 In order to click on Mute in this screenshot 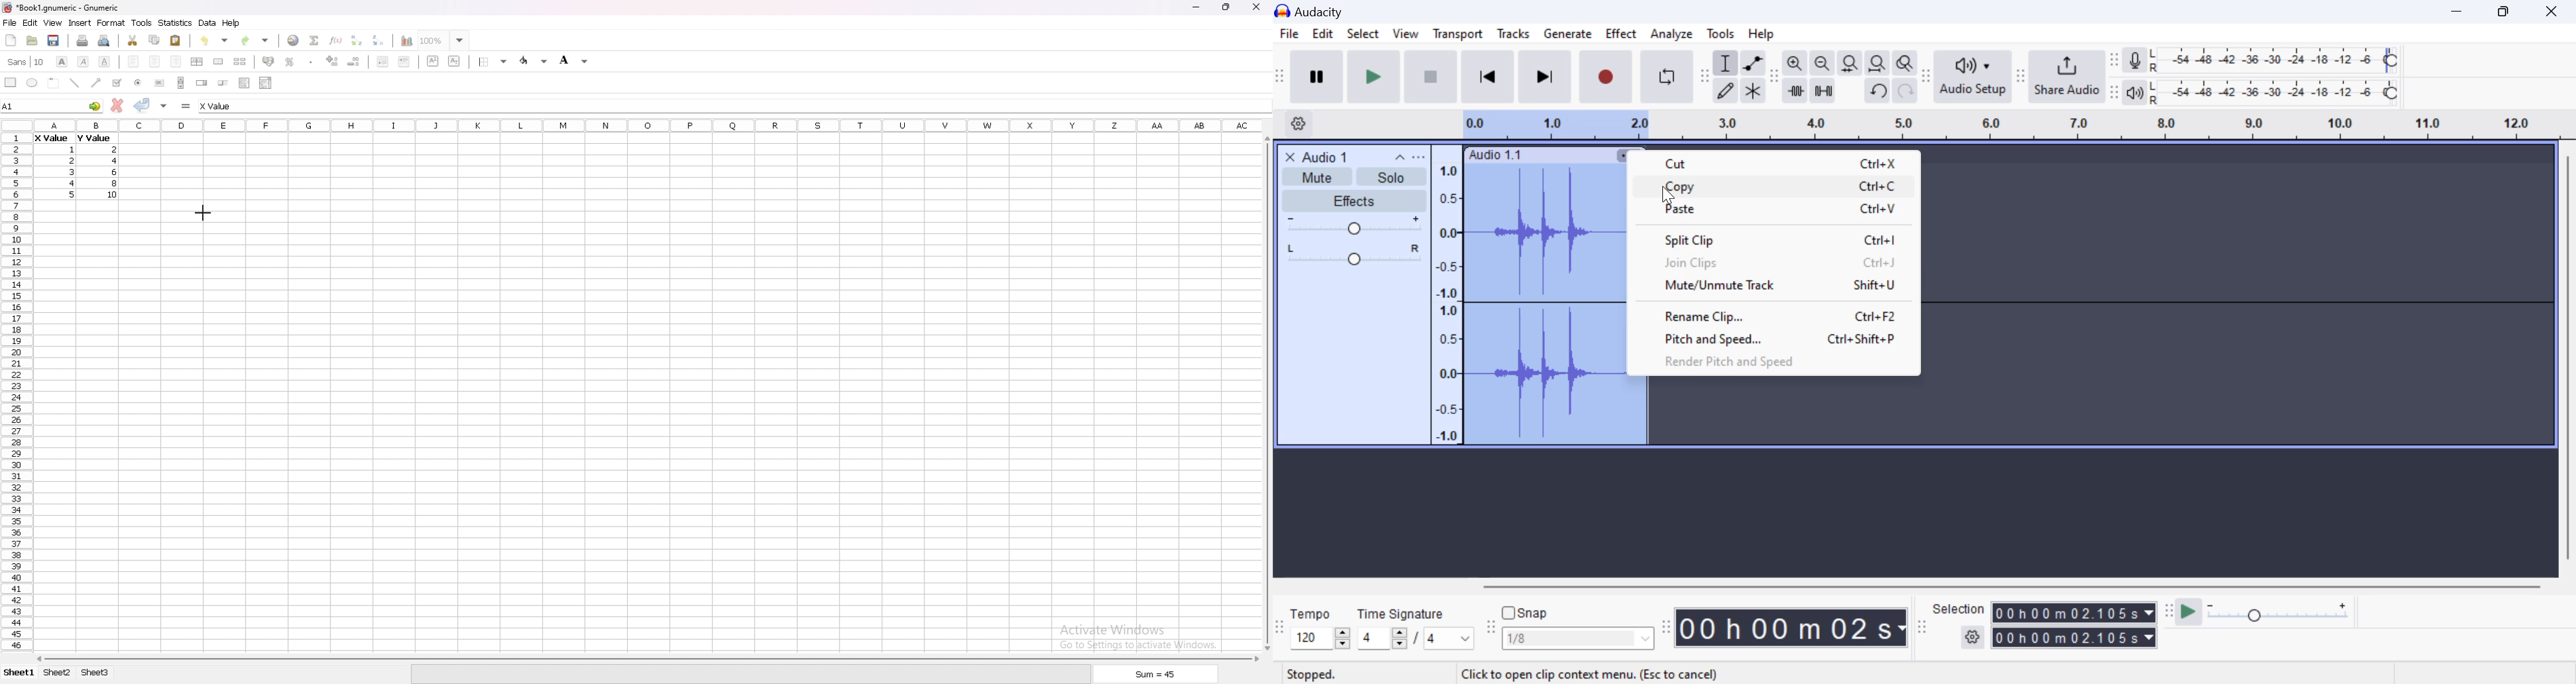, I will do `click(1319, 176)`.